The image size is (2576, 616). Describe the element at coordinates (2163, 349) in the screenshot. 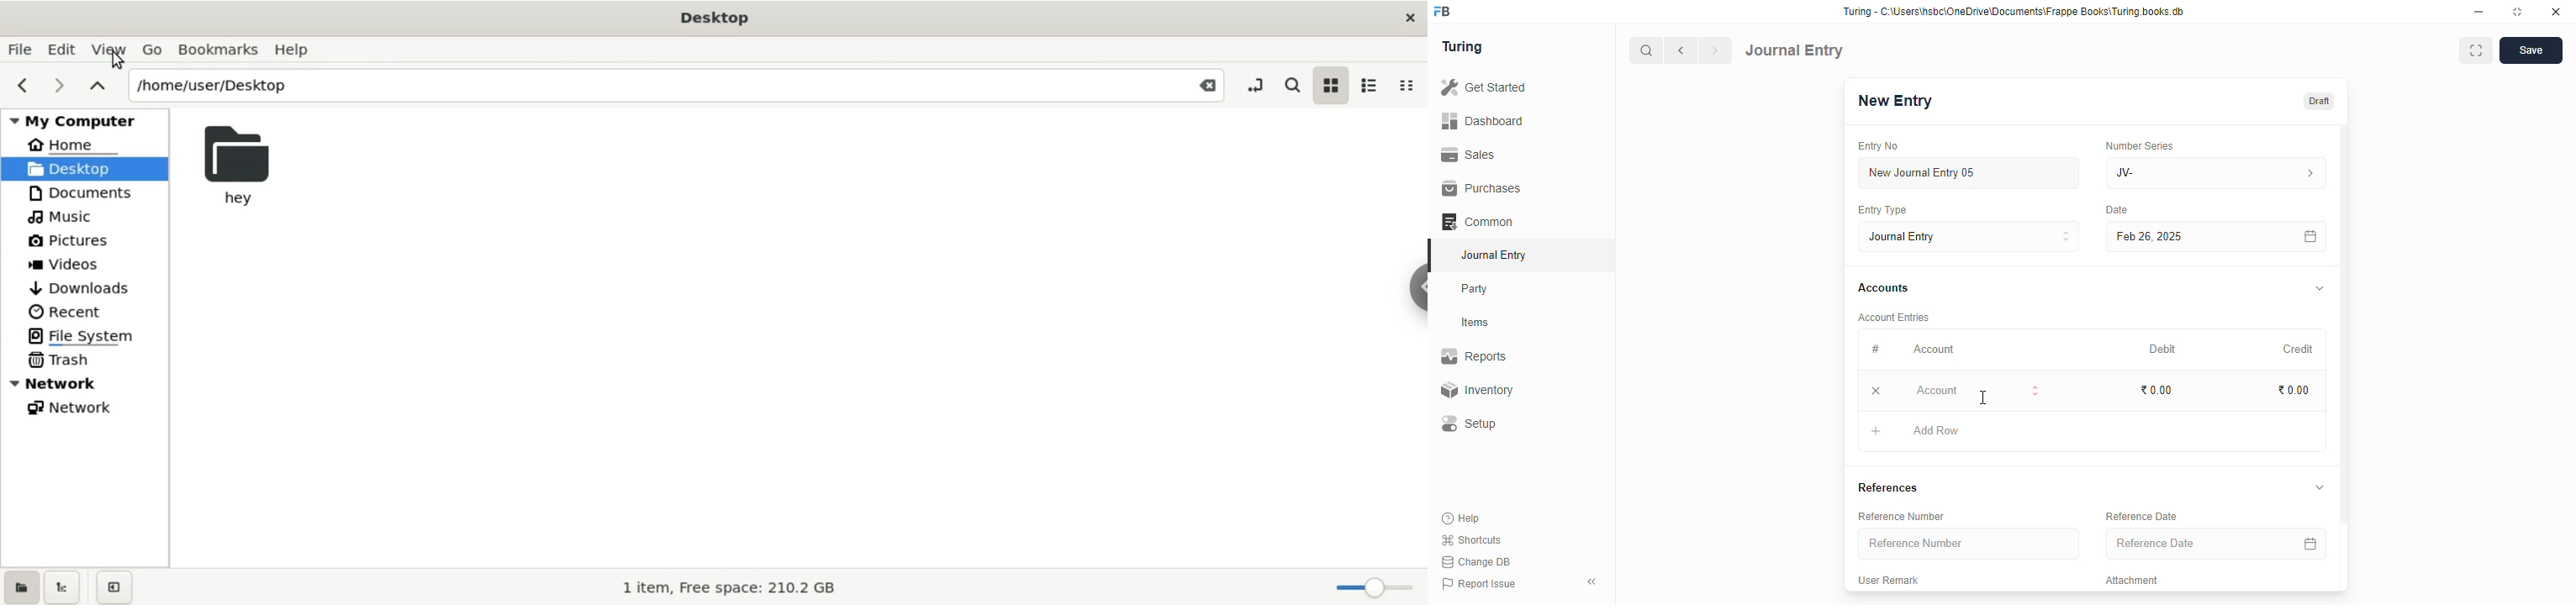

I see `debit` at that location.